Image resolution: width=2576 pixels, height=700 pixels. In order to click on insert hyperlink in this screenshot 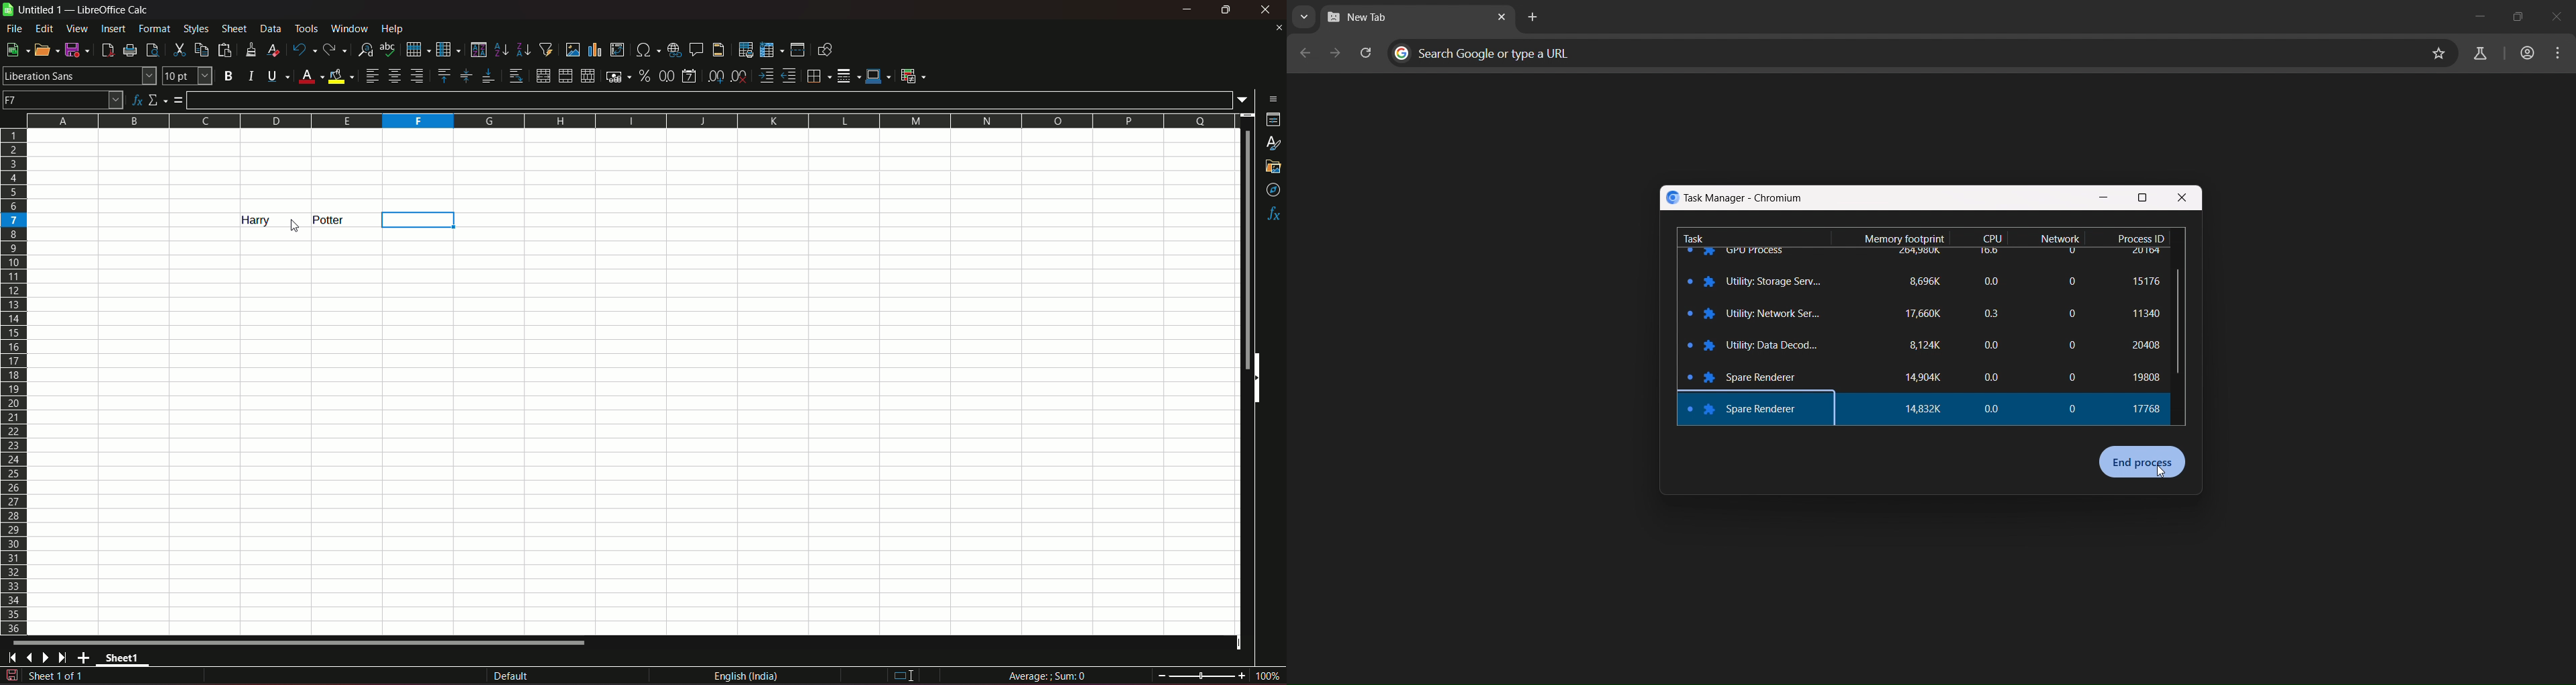, I will do `click(672, 49)`.